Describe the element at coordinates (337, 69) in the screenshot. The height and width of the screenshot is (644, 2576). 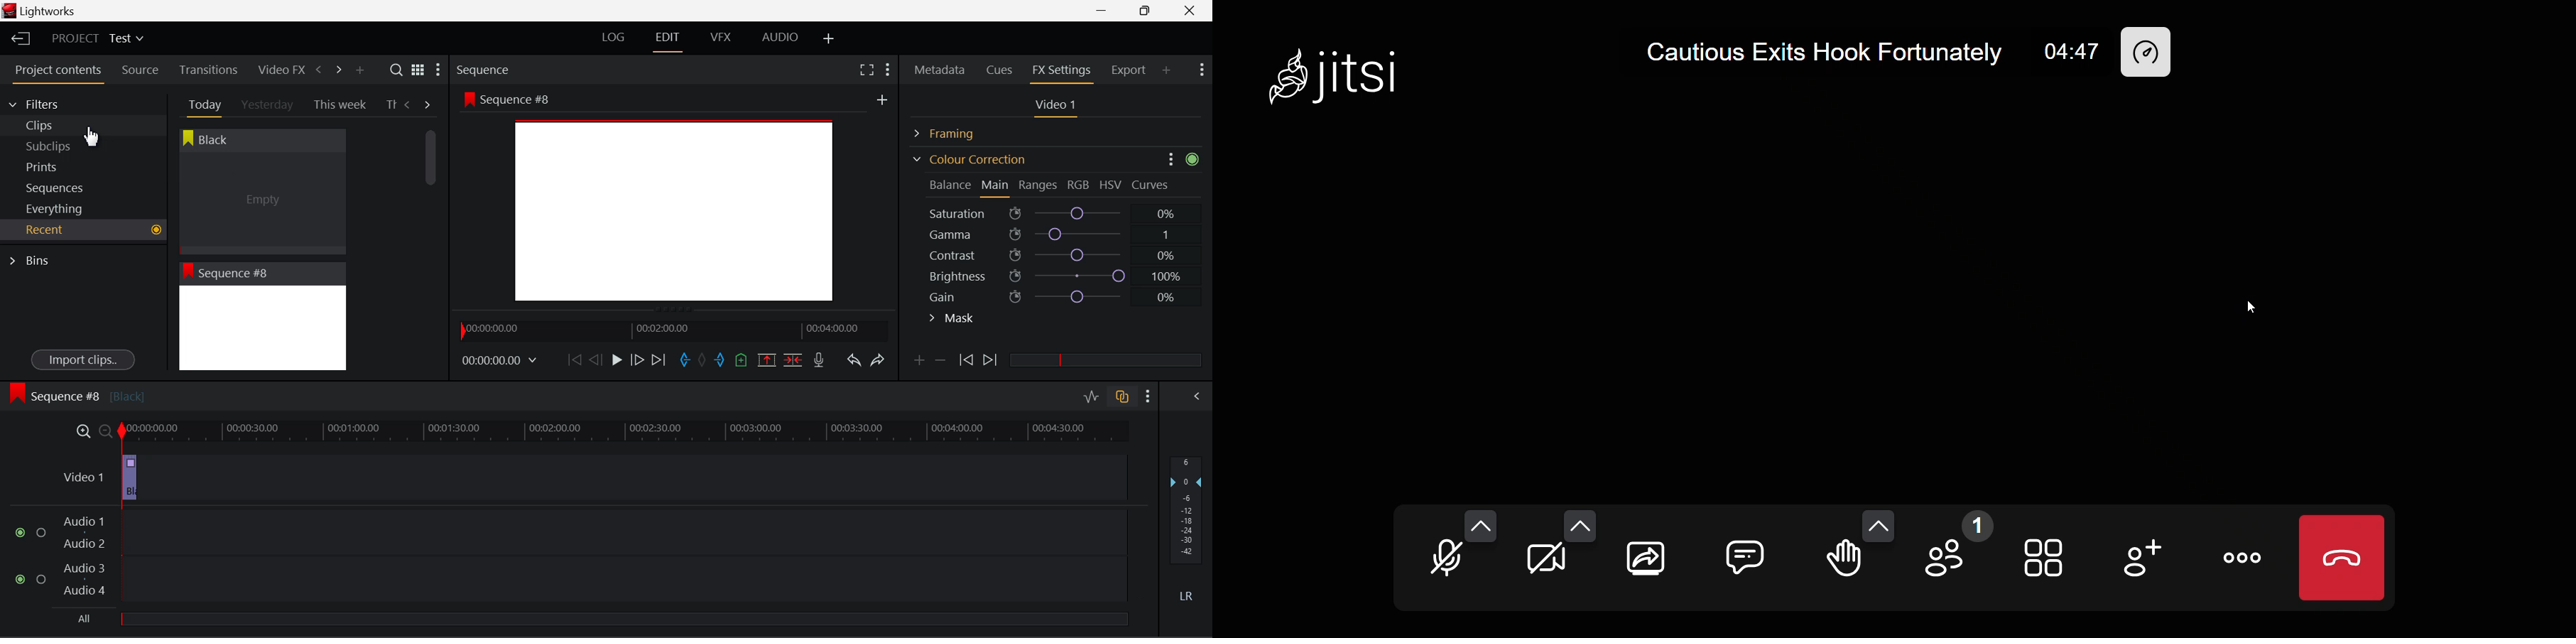
I see `Next Panel` at that location.